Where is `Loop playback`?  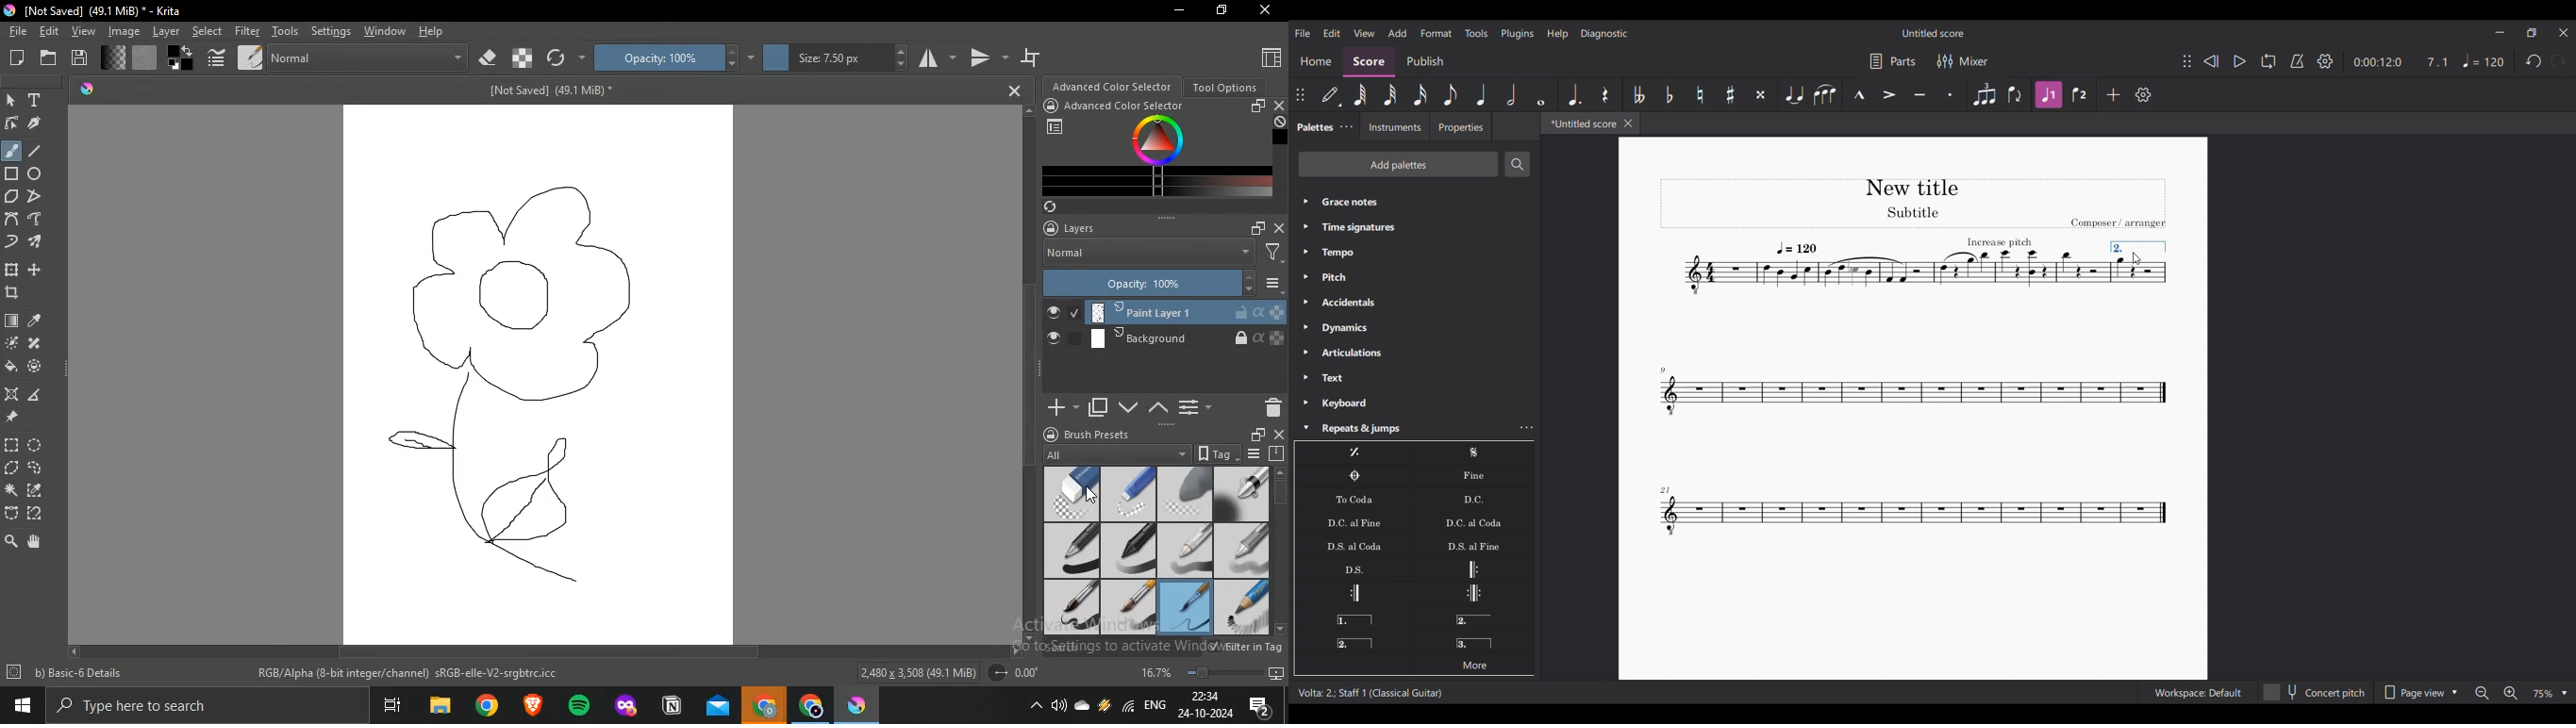 Loop playback is located at coordinates (2269, 61).